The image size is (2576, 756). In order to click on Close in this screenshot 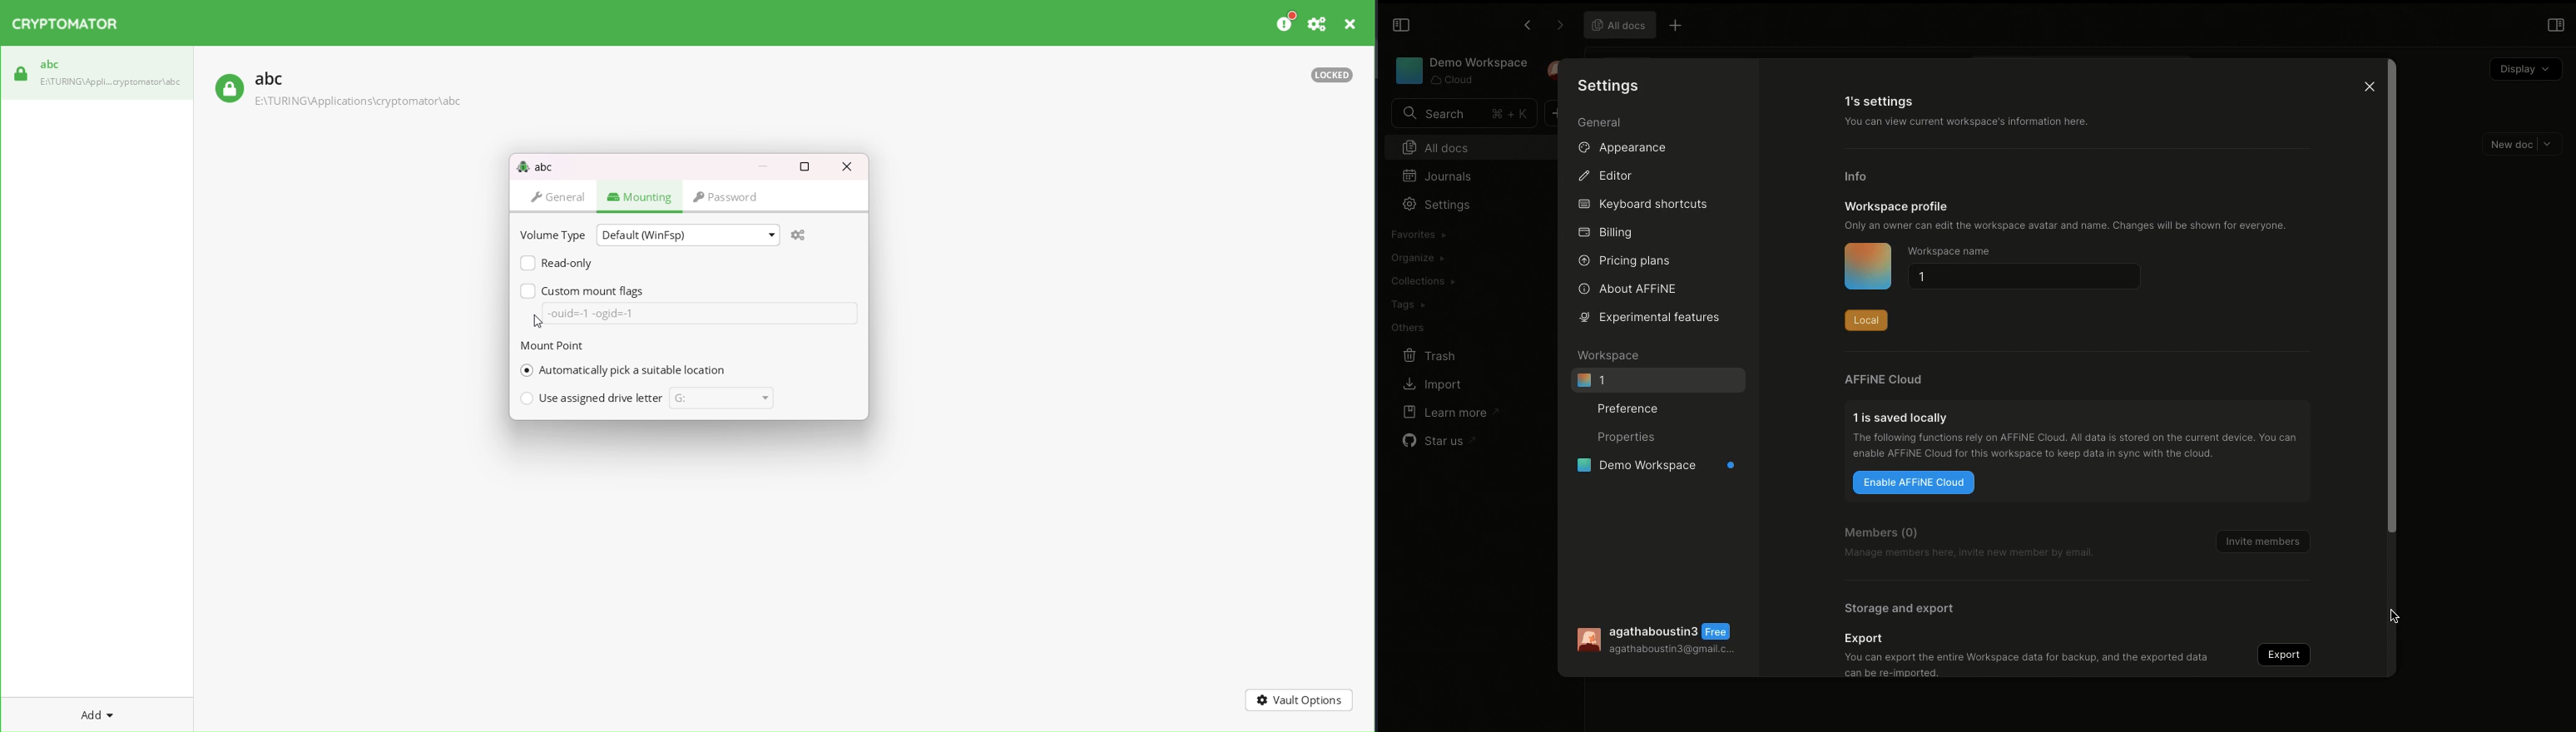, I will do `click(2368, 89)`.